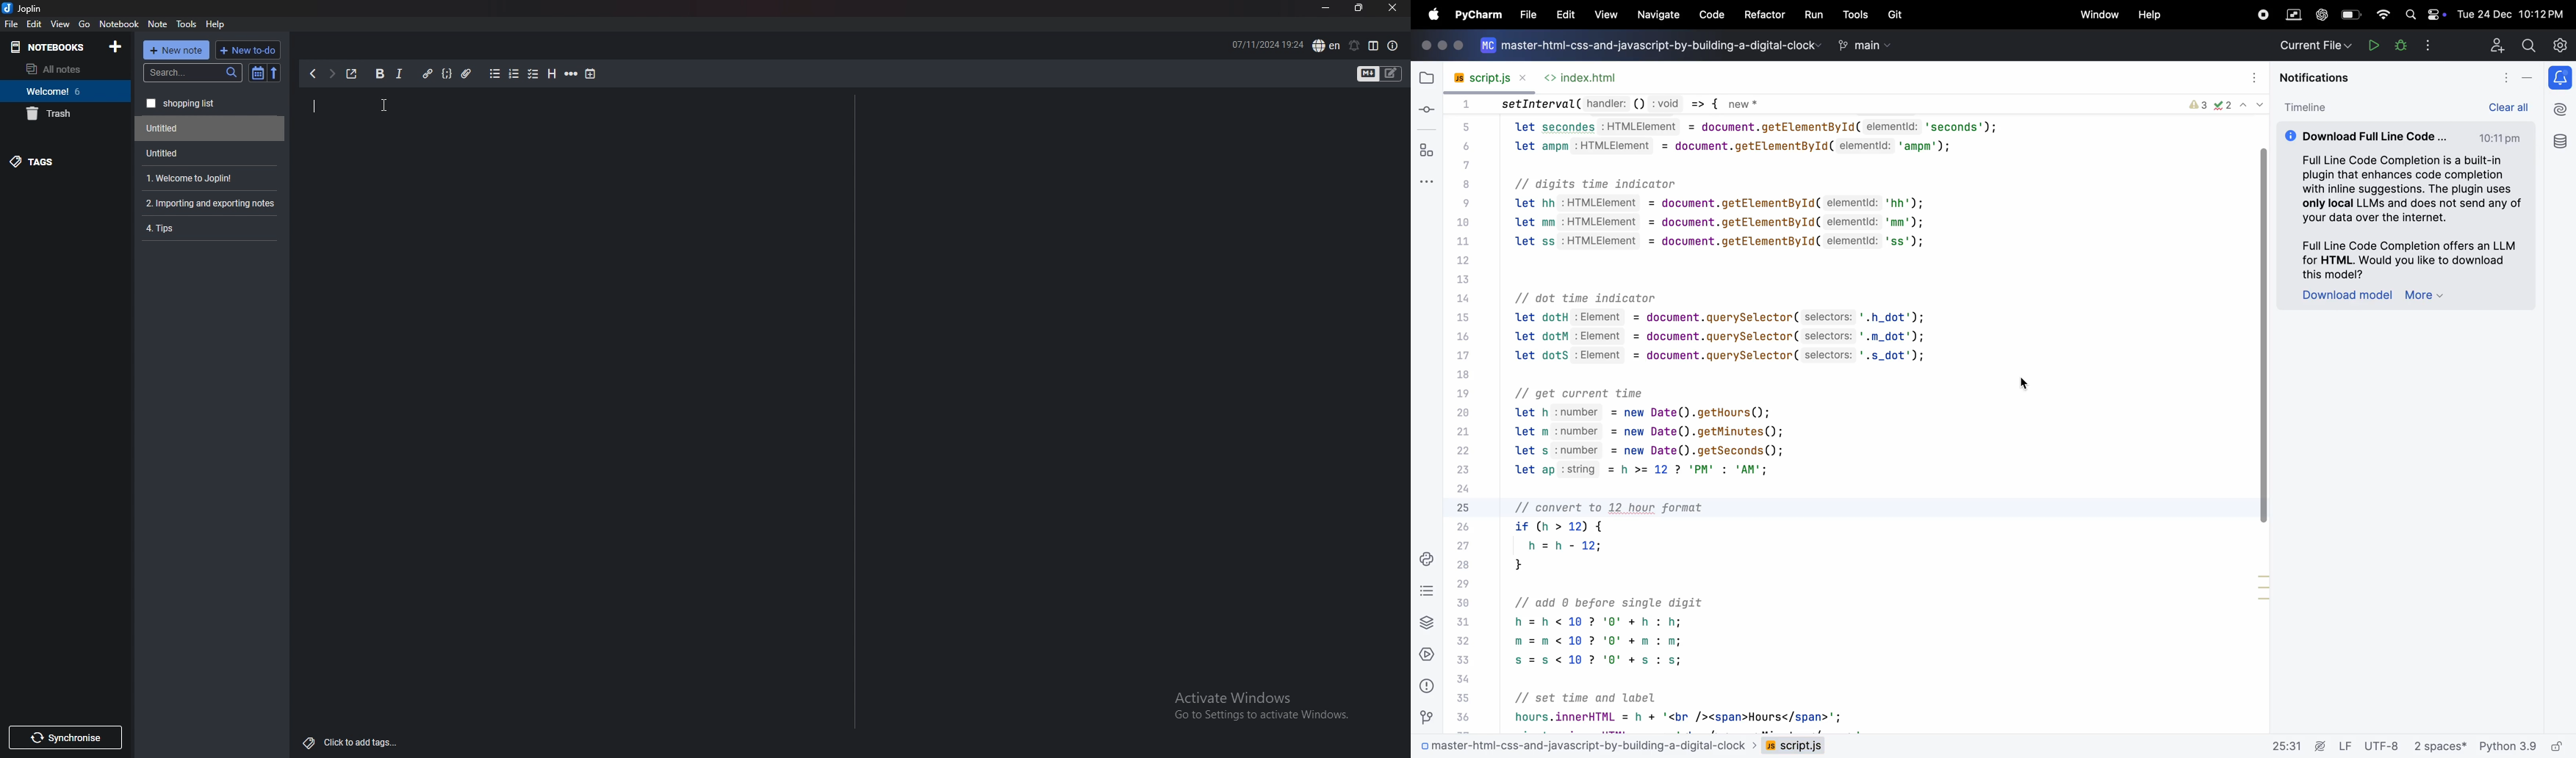 The width and height of the screenshot is (2576, 784). Describe the element at coordinates (1425, 592) in the screenshot. I see `Todo` at that location.